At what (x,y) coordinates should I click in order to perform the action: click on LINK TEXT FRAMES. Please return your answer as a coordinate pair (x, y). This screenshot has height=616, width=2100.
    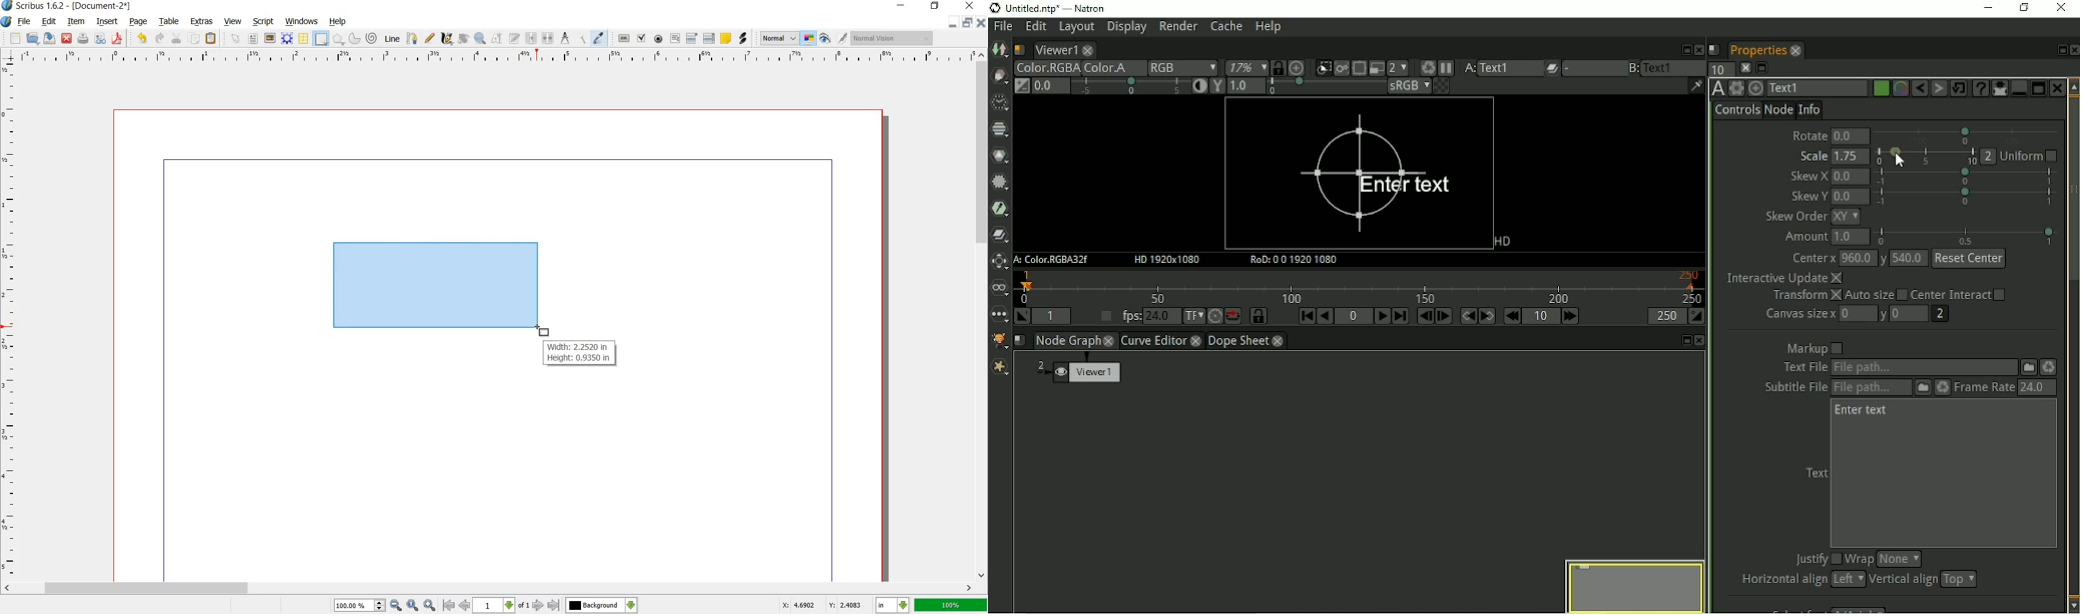
    Looking at the image, I should click on (531, 39).